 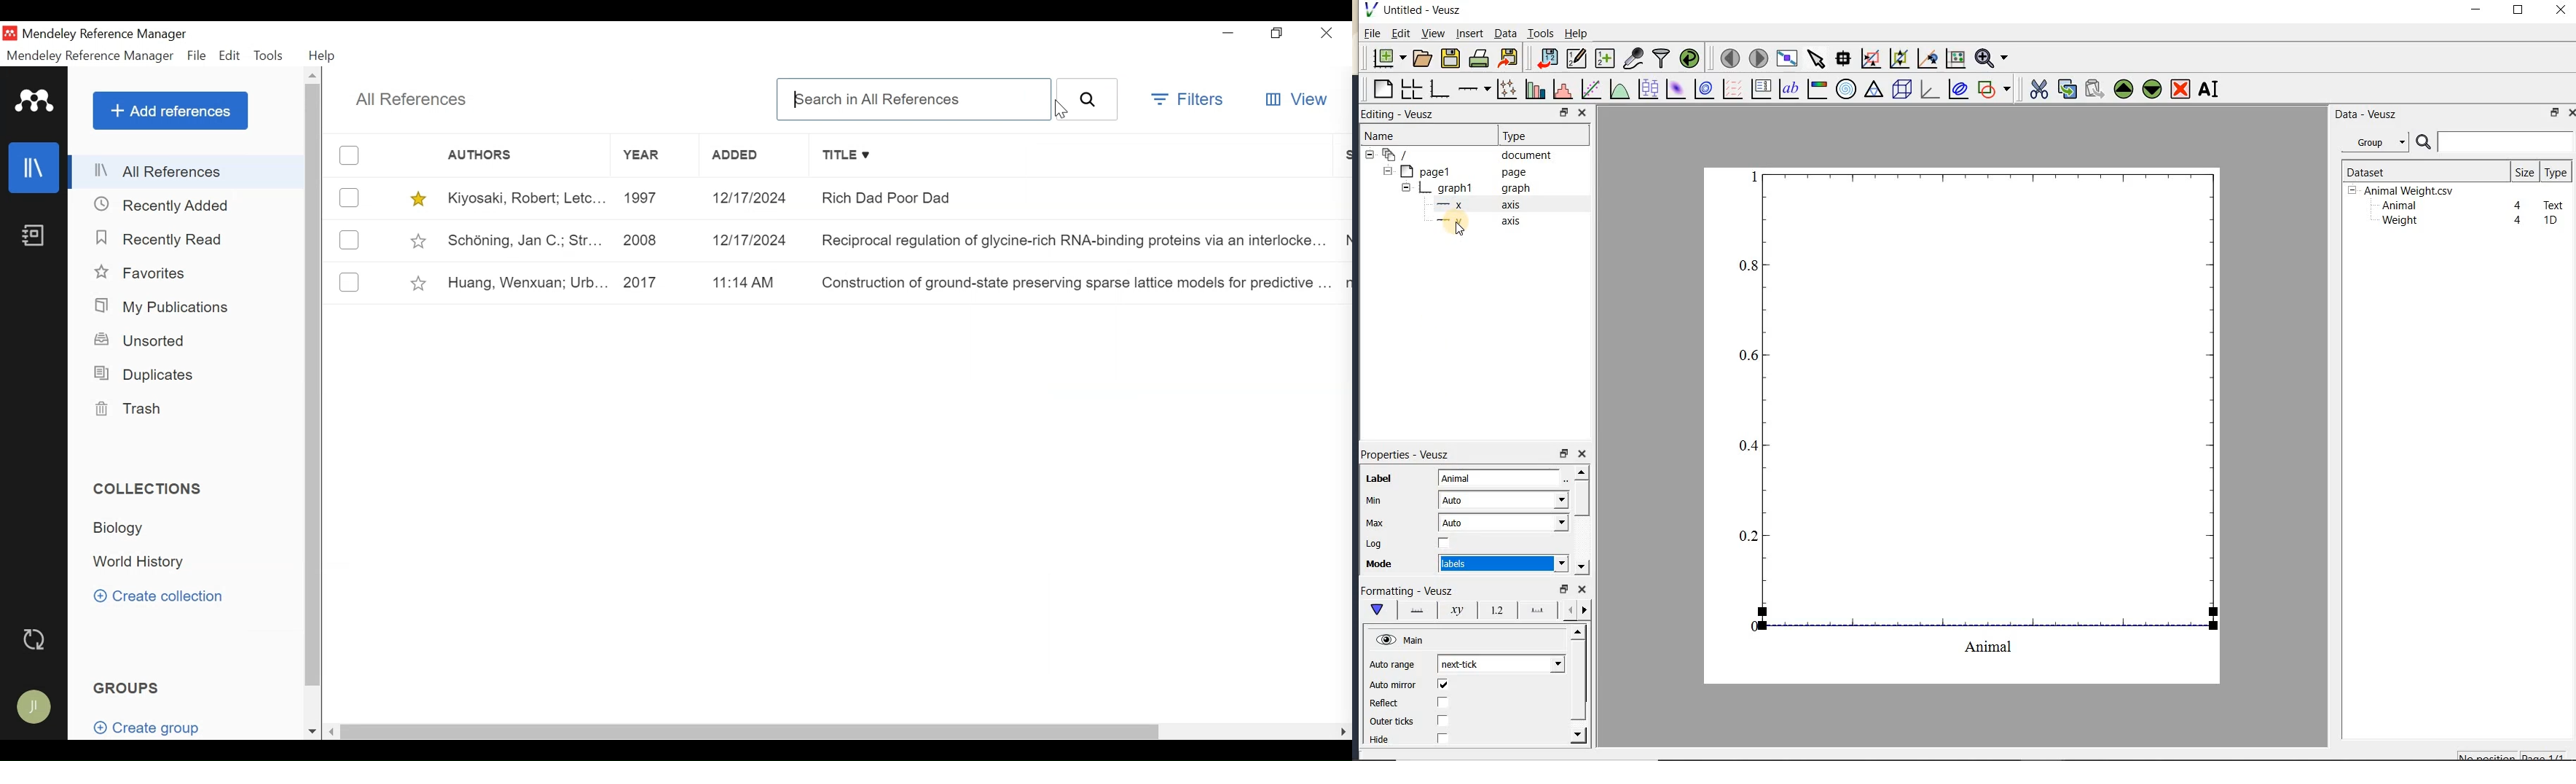 I want to click on Help, so click(x=1576, y=34).